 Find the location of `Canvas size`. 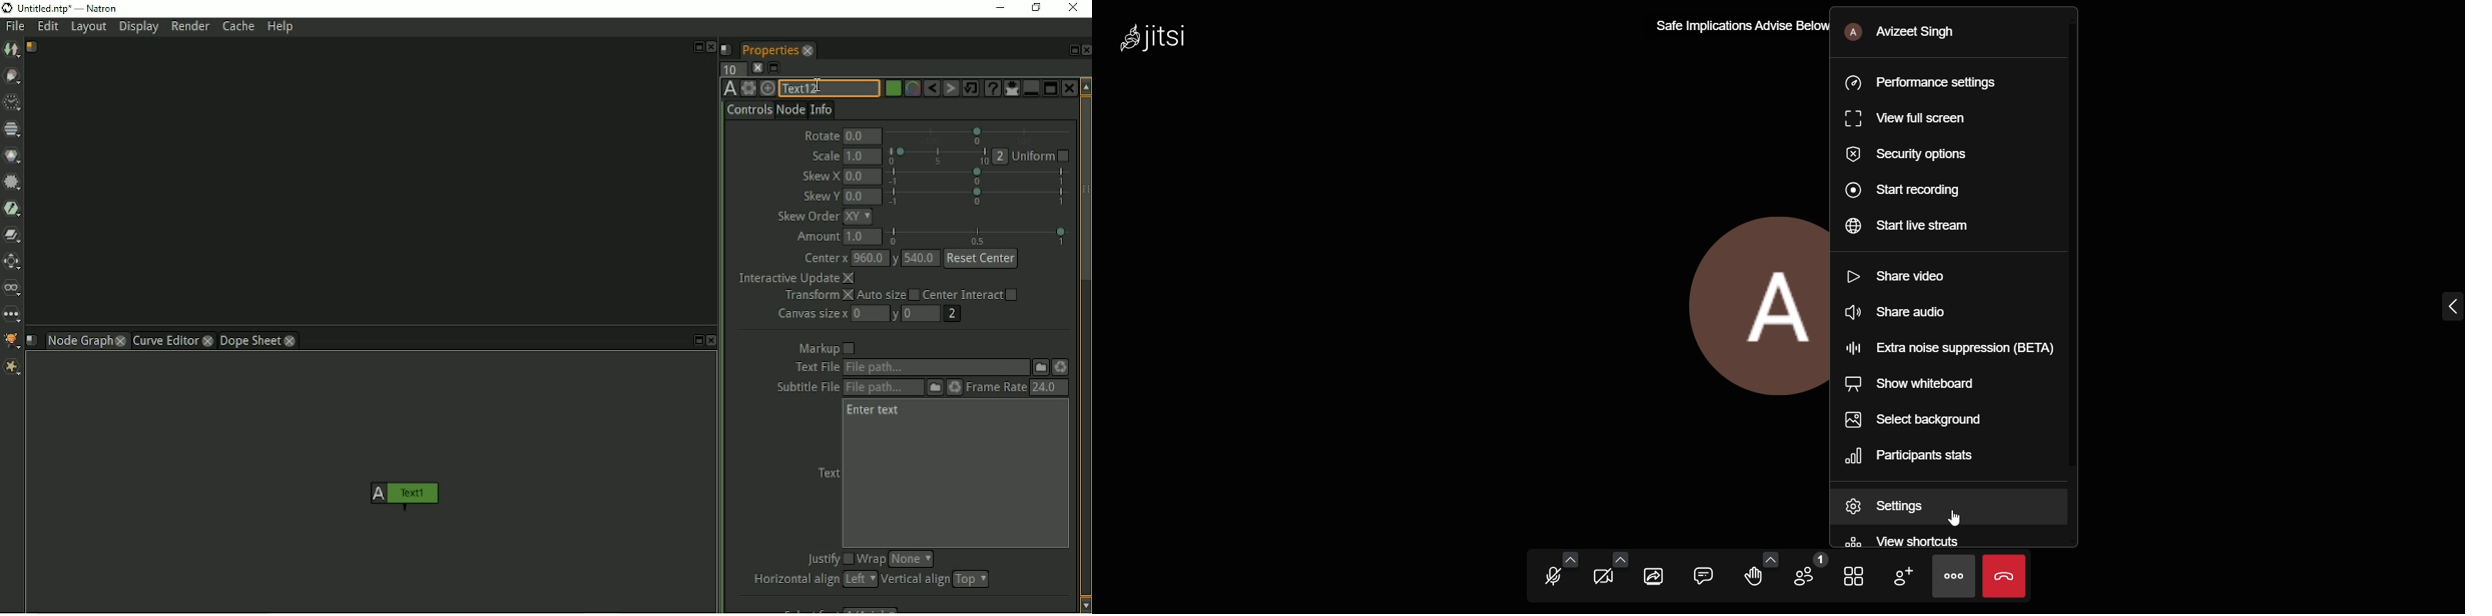

Canvas size is located at coordinates (811, 314).